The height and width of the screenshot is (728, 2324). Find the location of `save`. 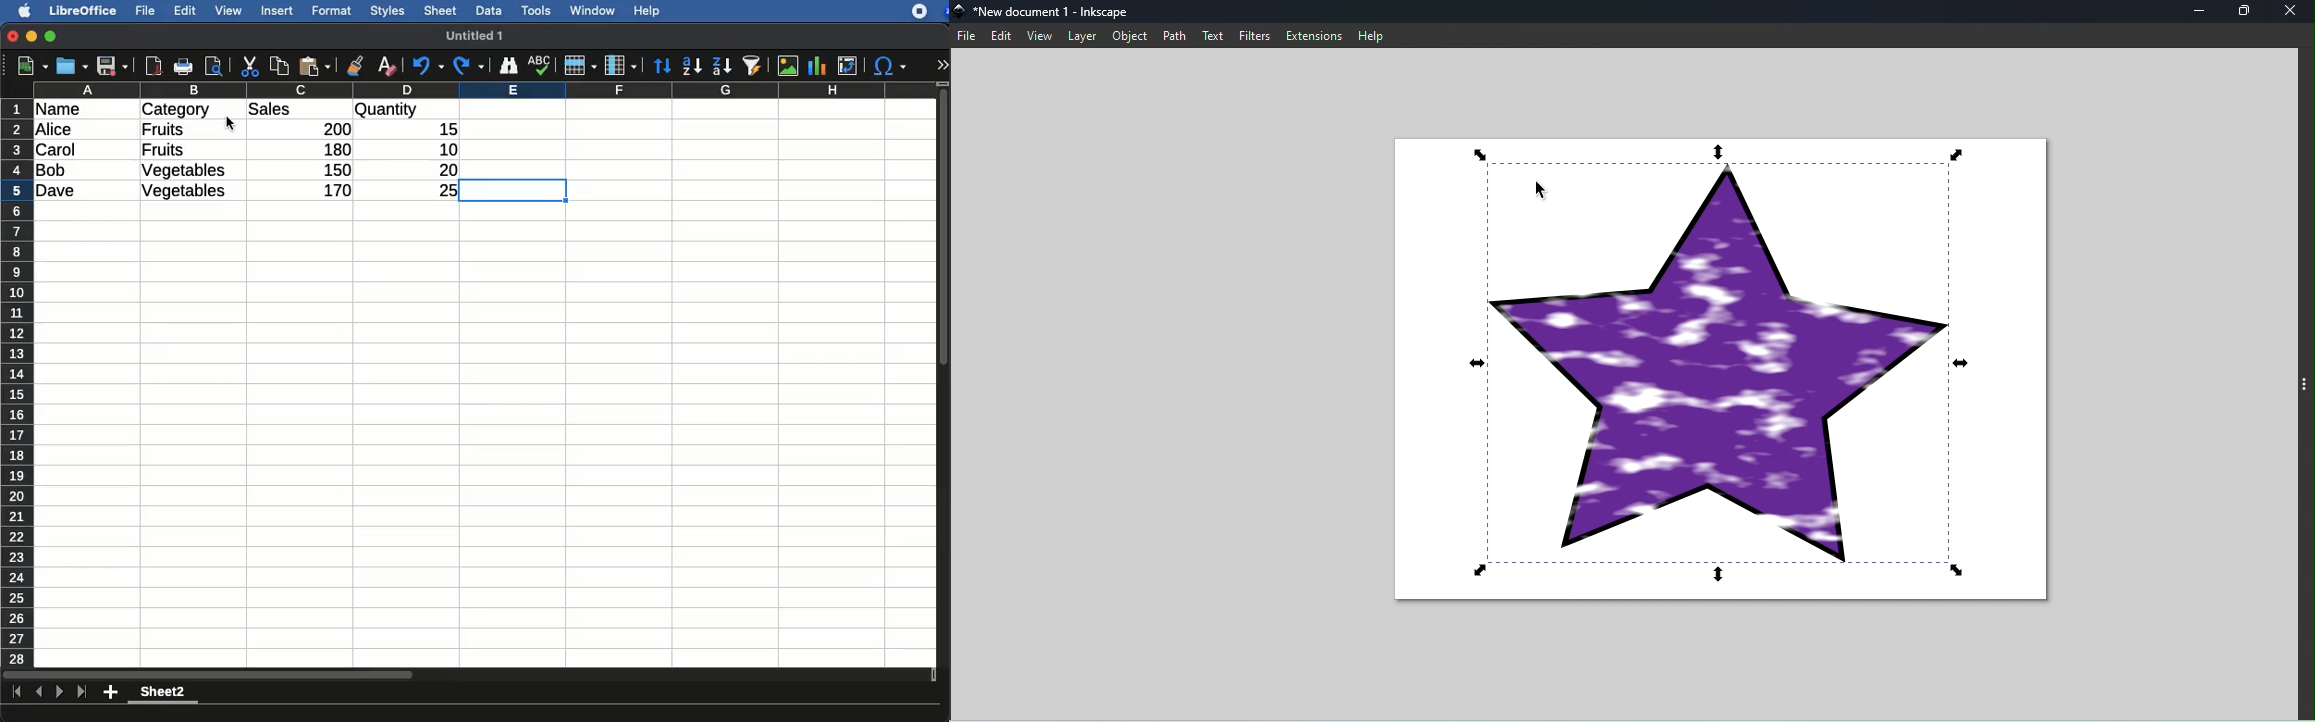

save is located at coordinates (73, 66).